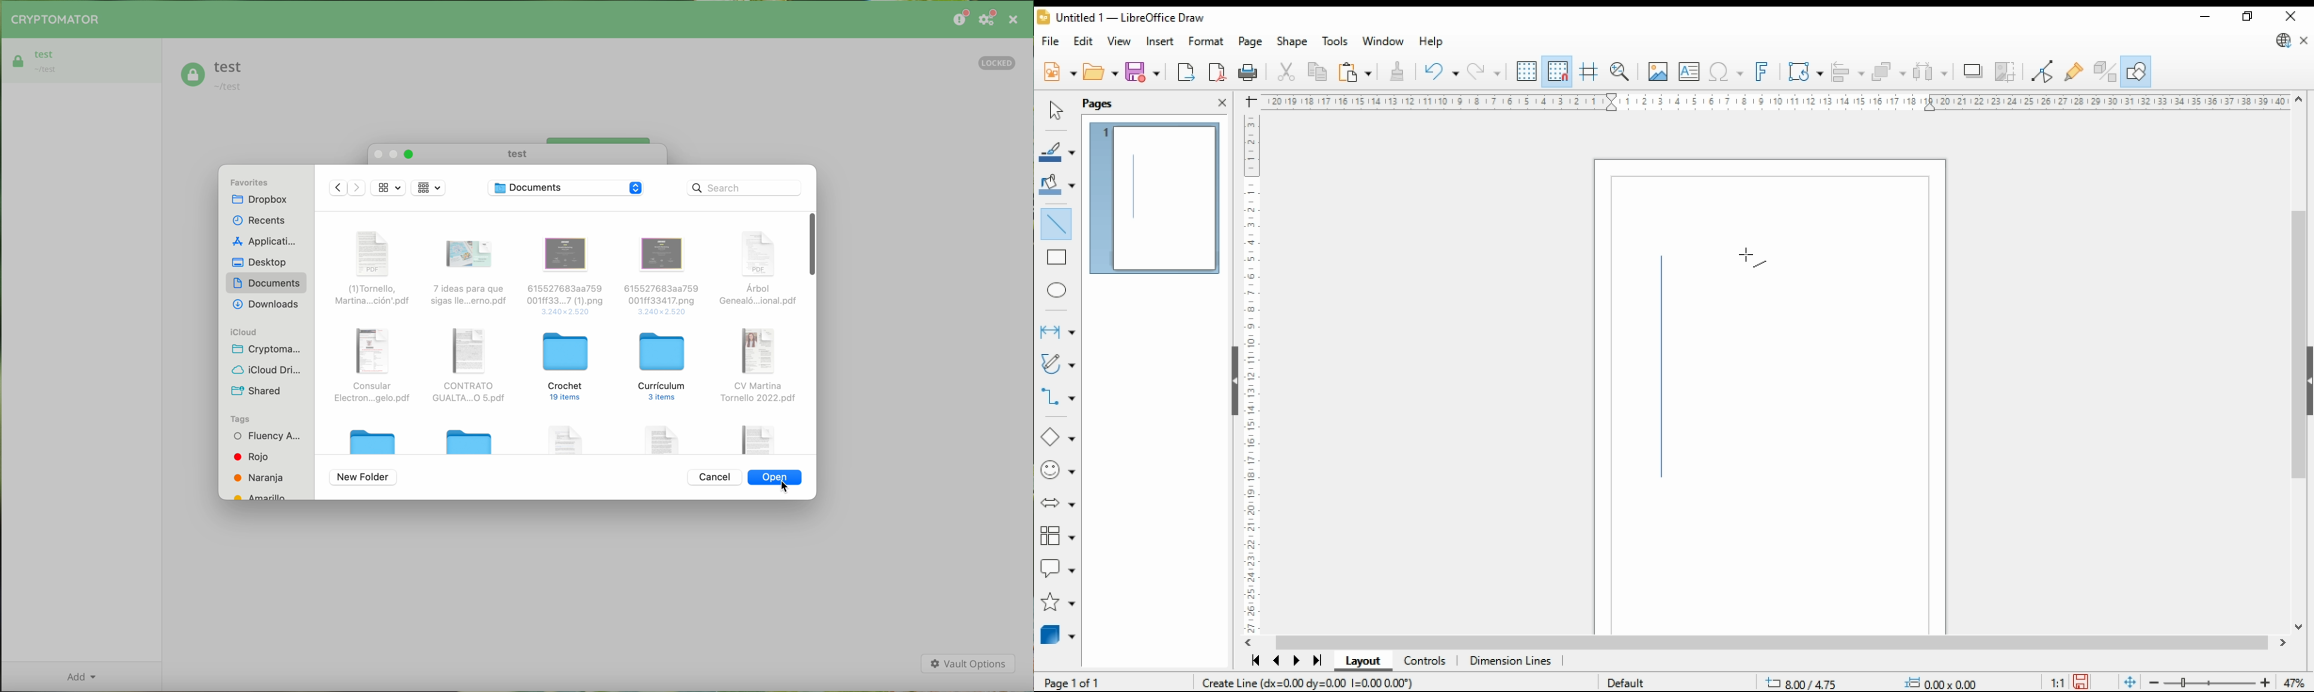  Describe the element at coordinates (714, 476) in the screenshot. I see `cancel ` at that location.